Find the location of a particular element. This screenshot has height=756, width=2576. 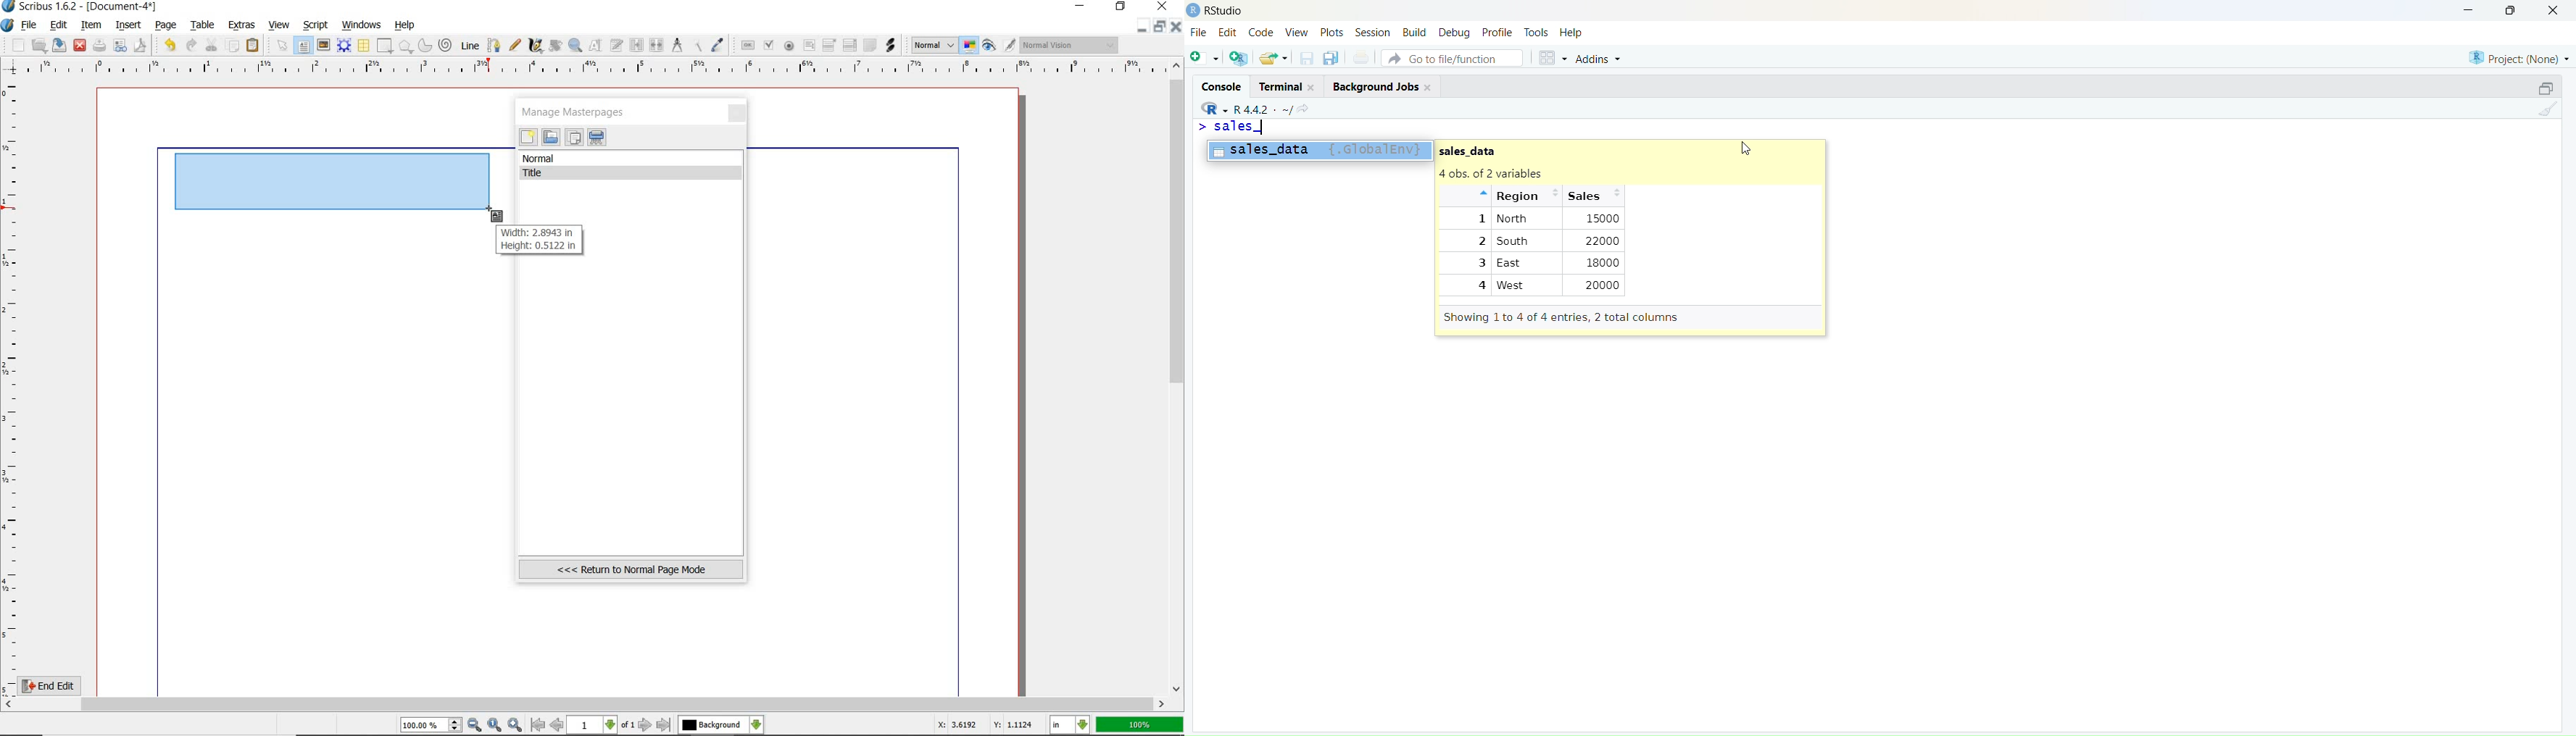

cursor is located at coordinates (1748, 146).